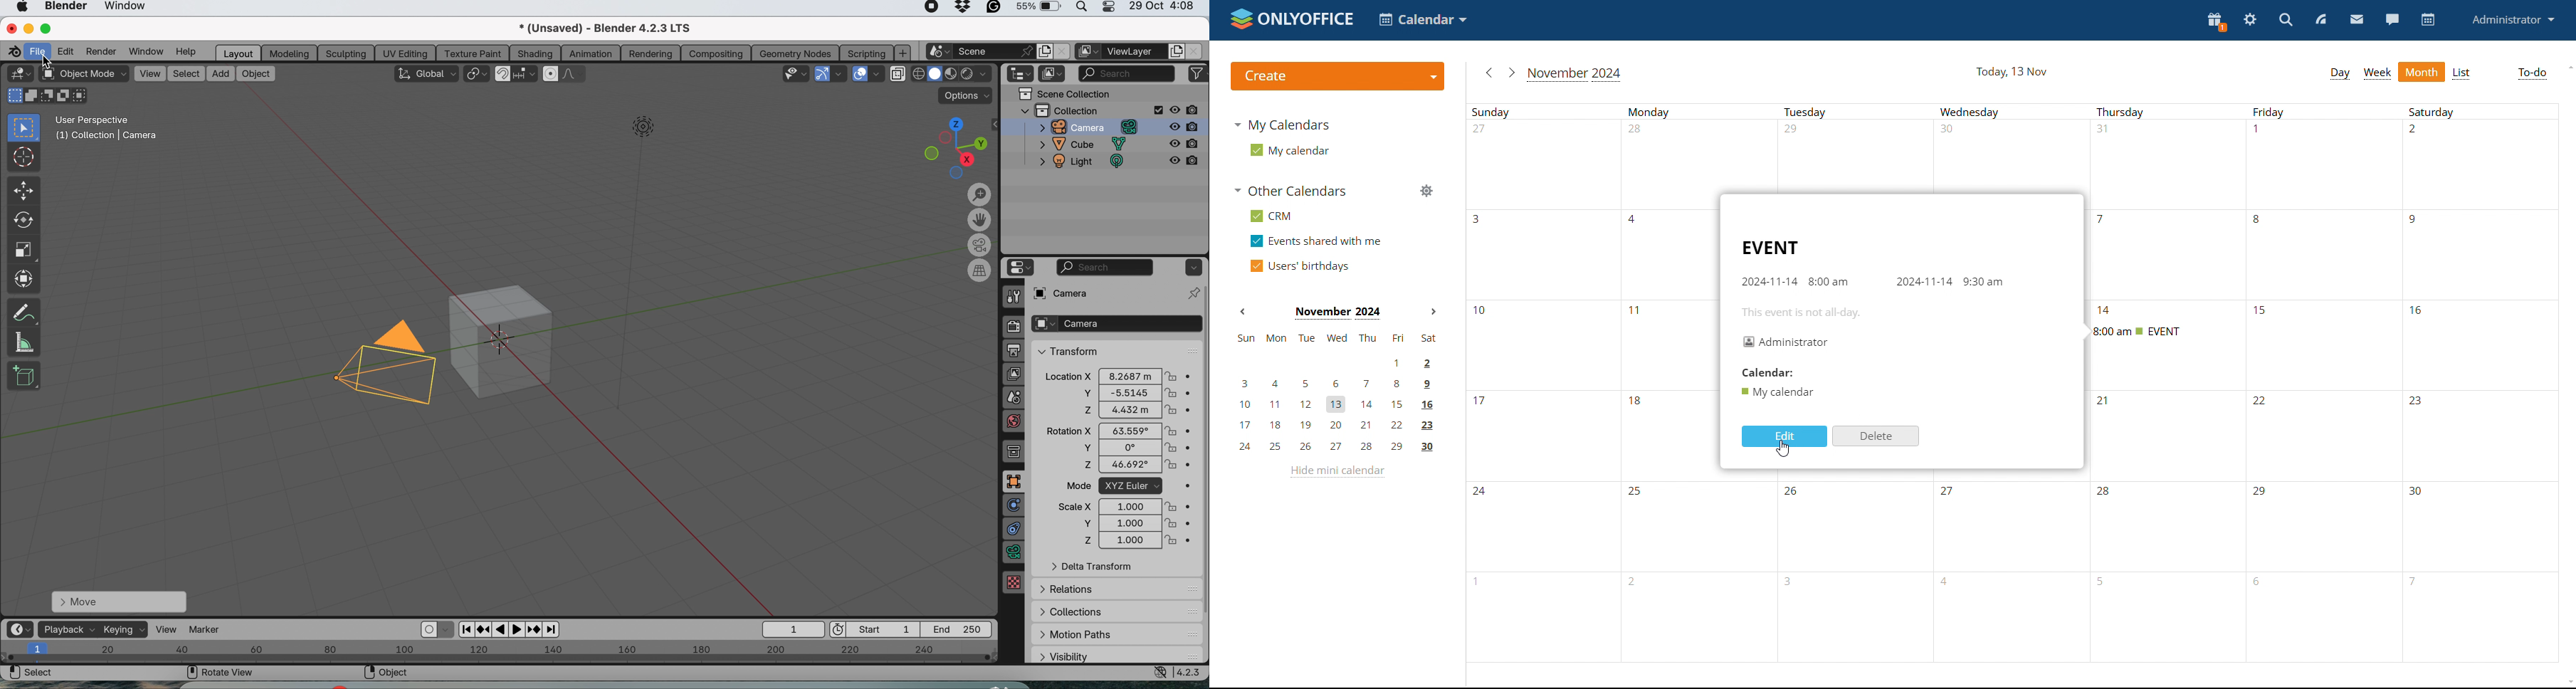  What do you see at coordinates (1015, 420) in the screenshot?
I see `world` at bounding box center [1015, 420].